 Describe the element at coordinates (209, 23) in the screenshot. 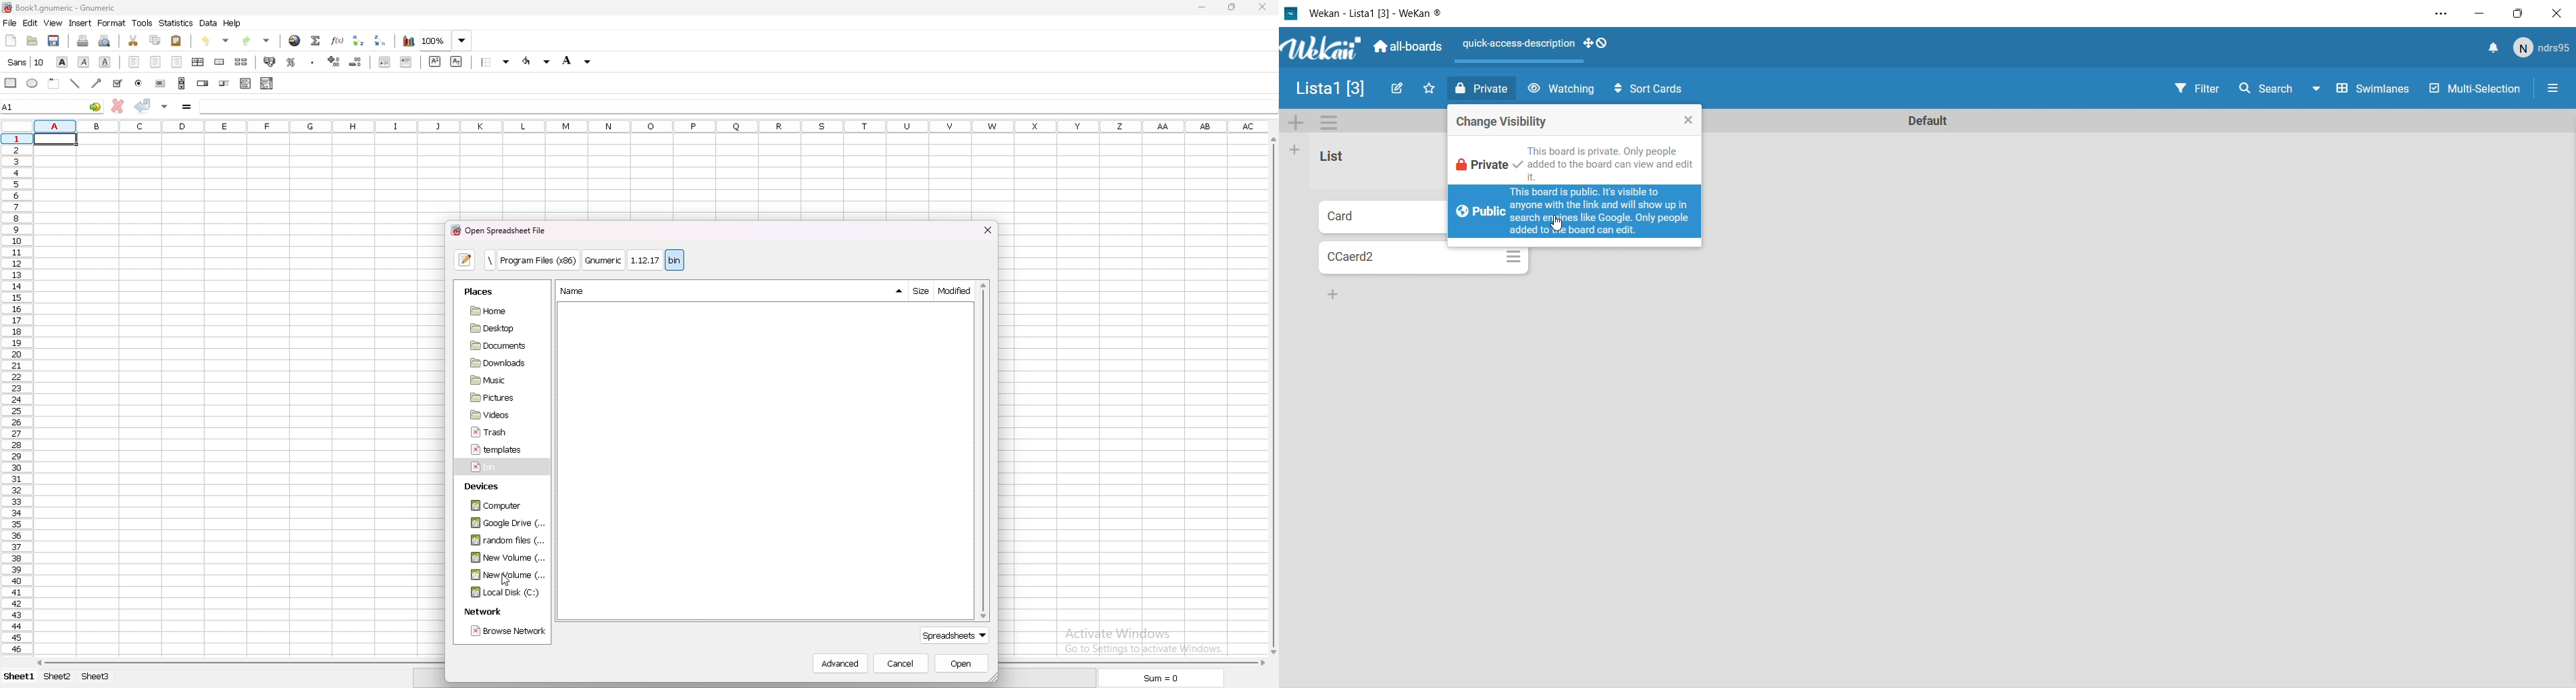

I see `data` at that location.